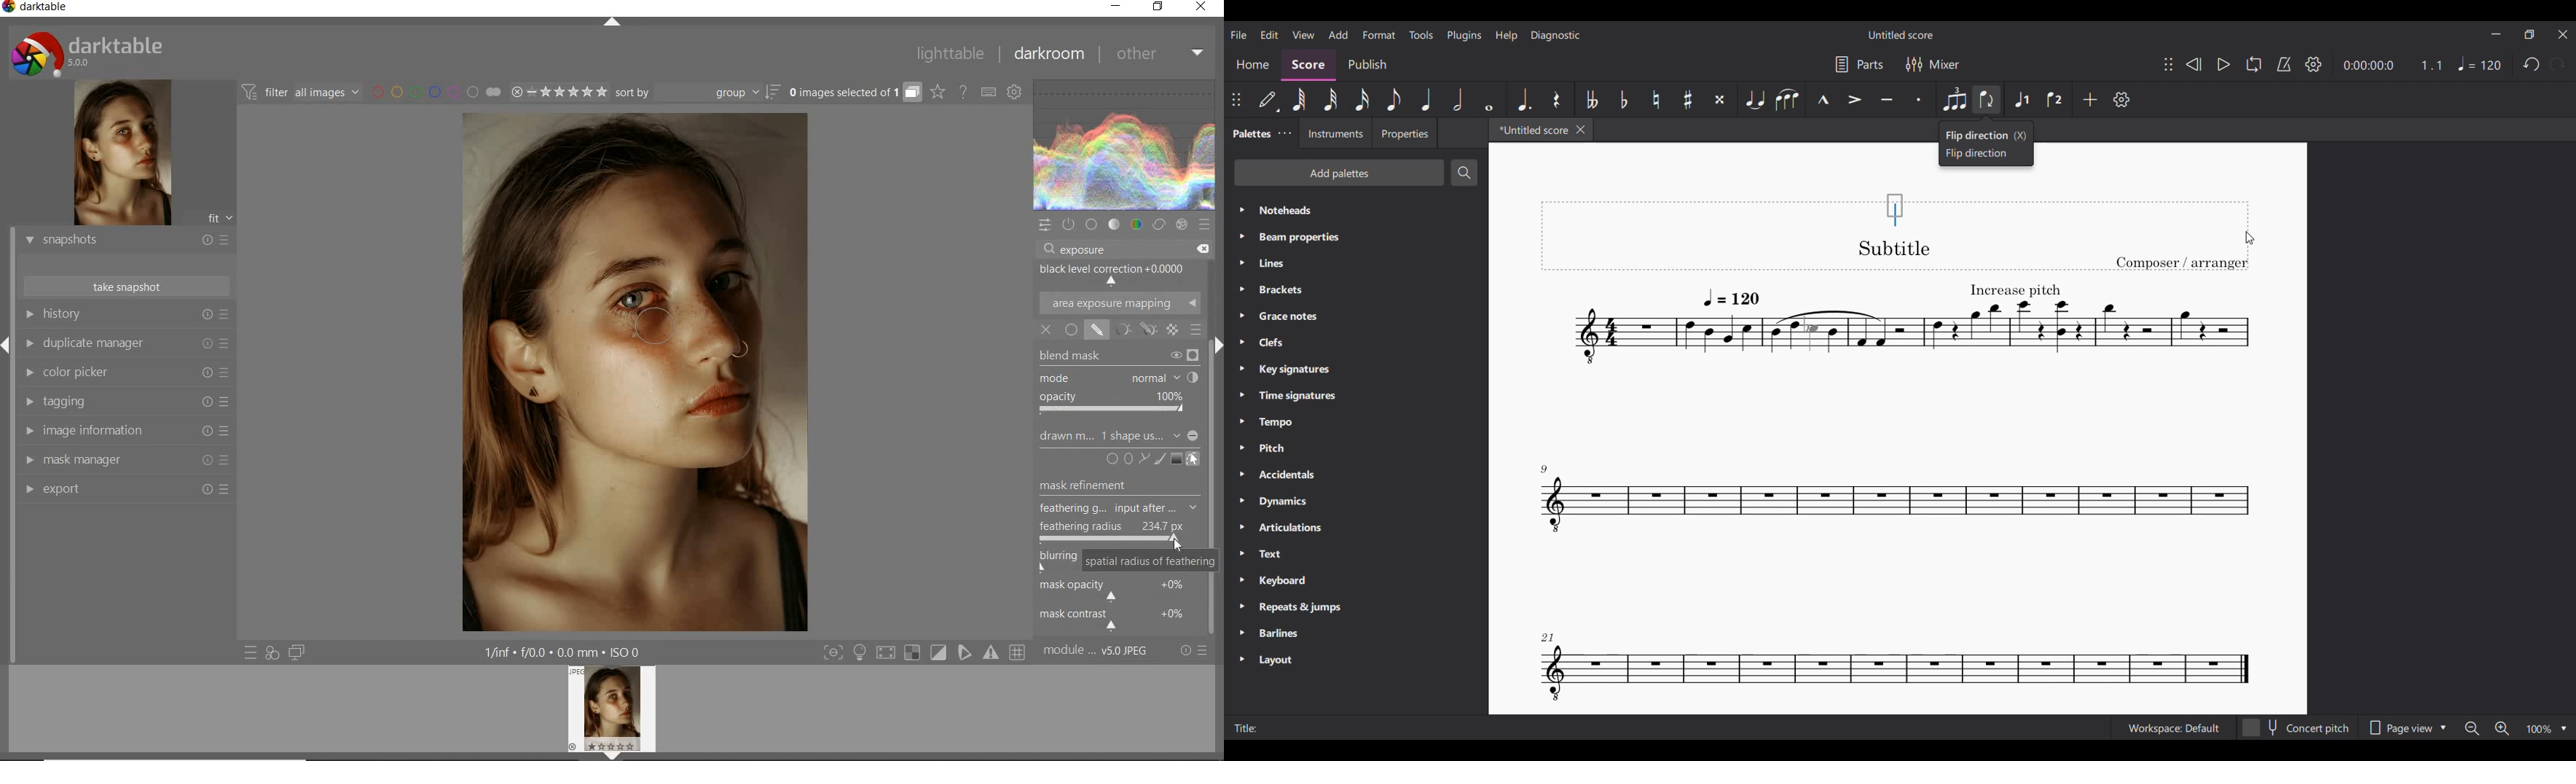  I want to click on Voice 1, so click(2022, 99).